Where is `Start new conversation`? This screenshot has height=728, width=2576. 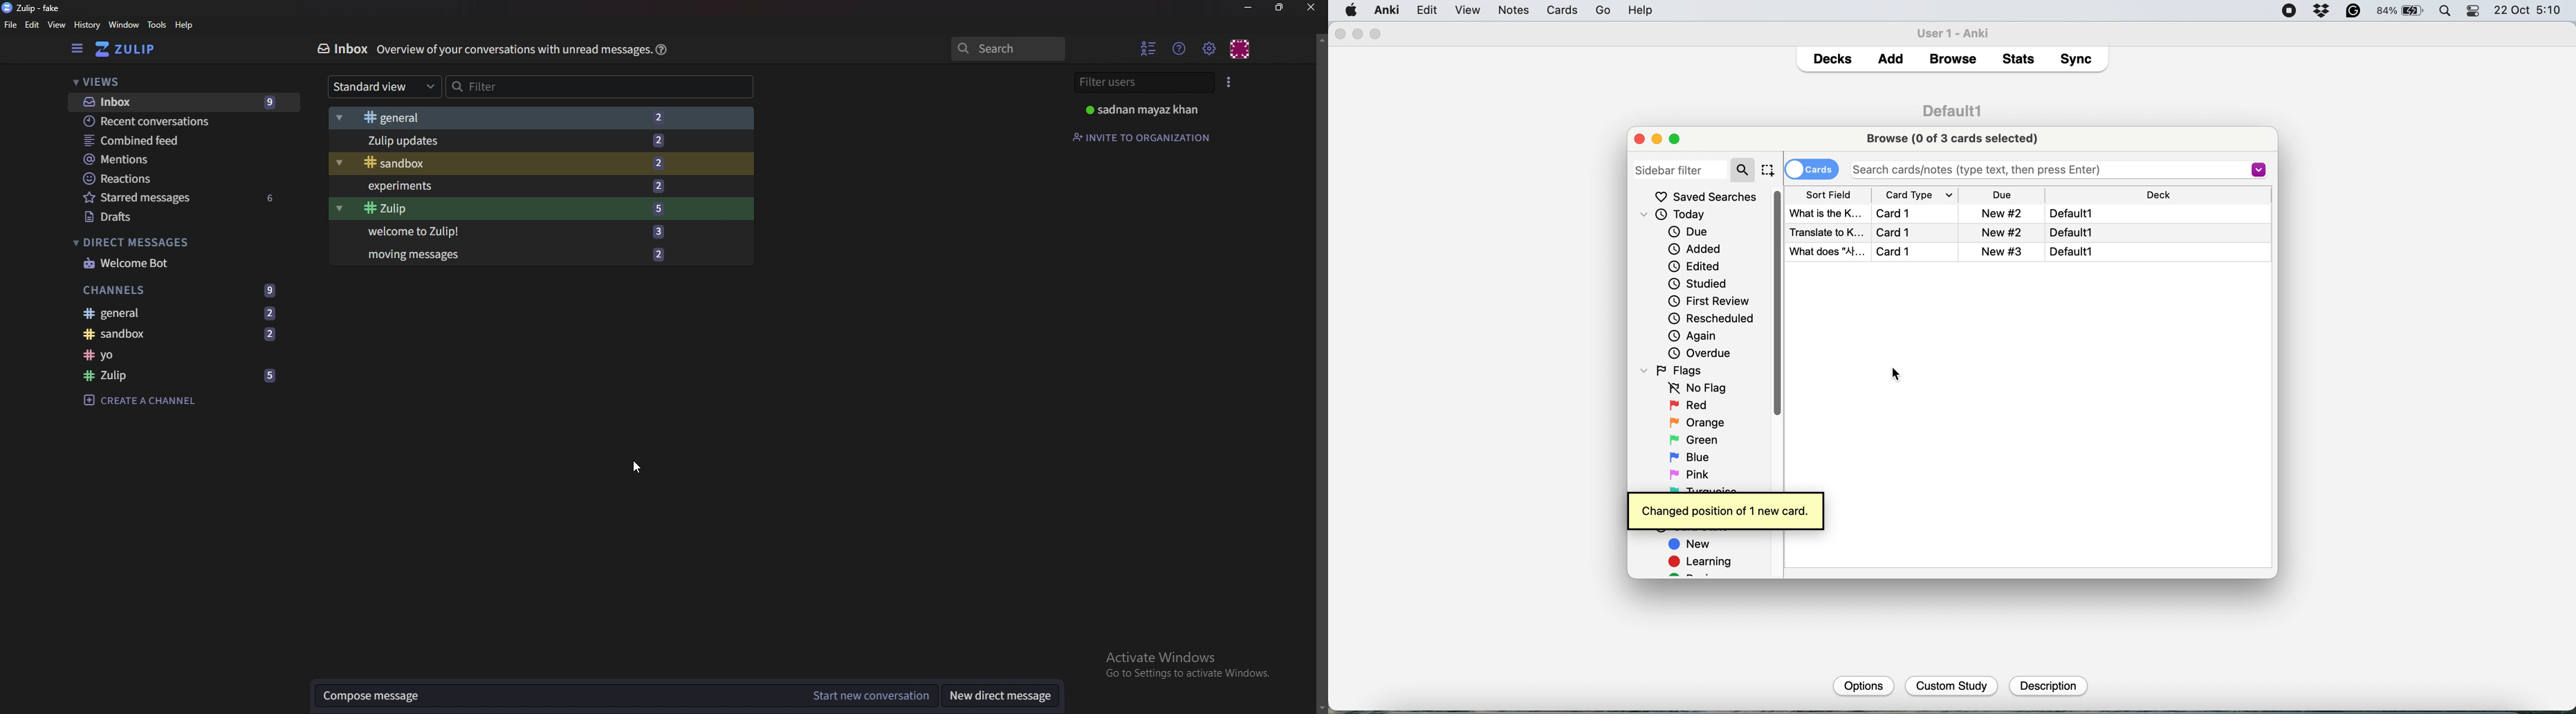 Start new conversation is located at coordinates (873, 696).